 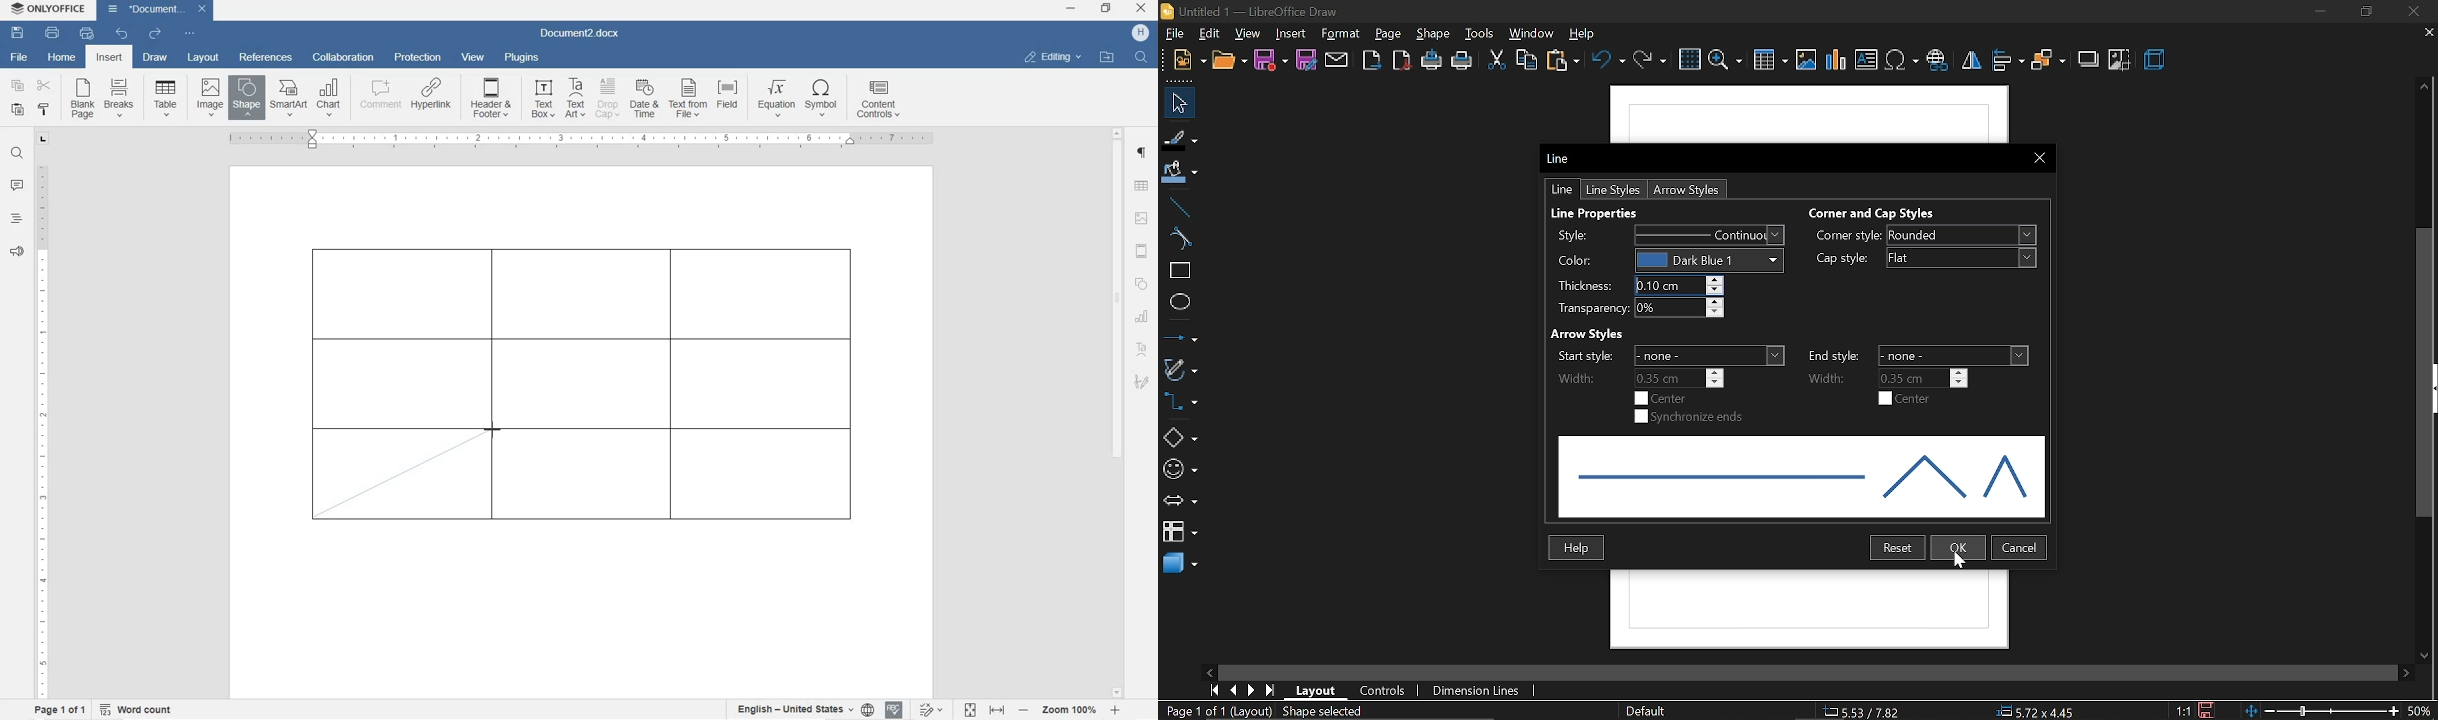 What do you see at coordinates (2120, 60) in the screenshot?
I see `crop` at bounding box center [2120, 60].